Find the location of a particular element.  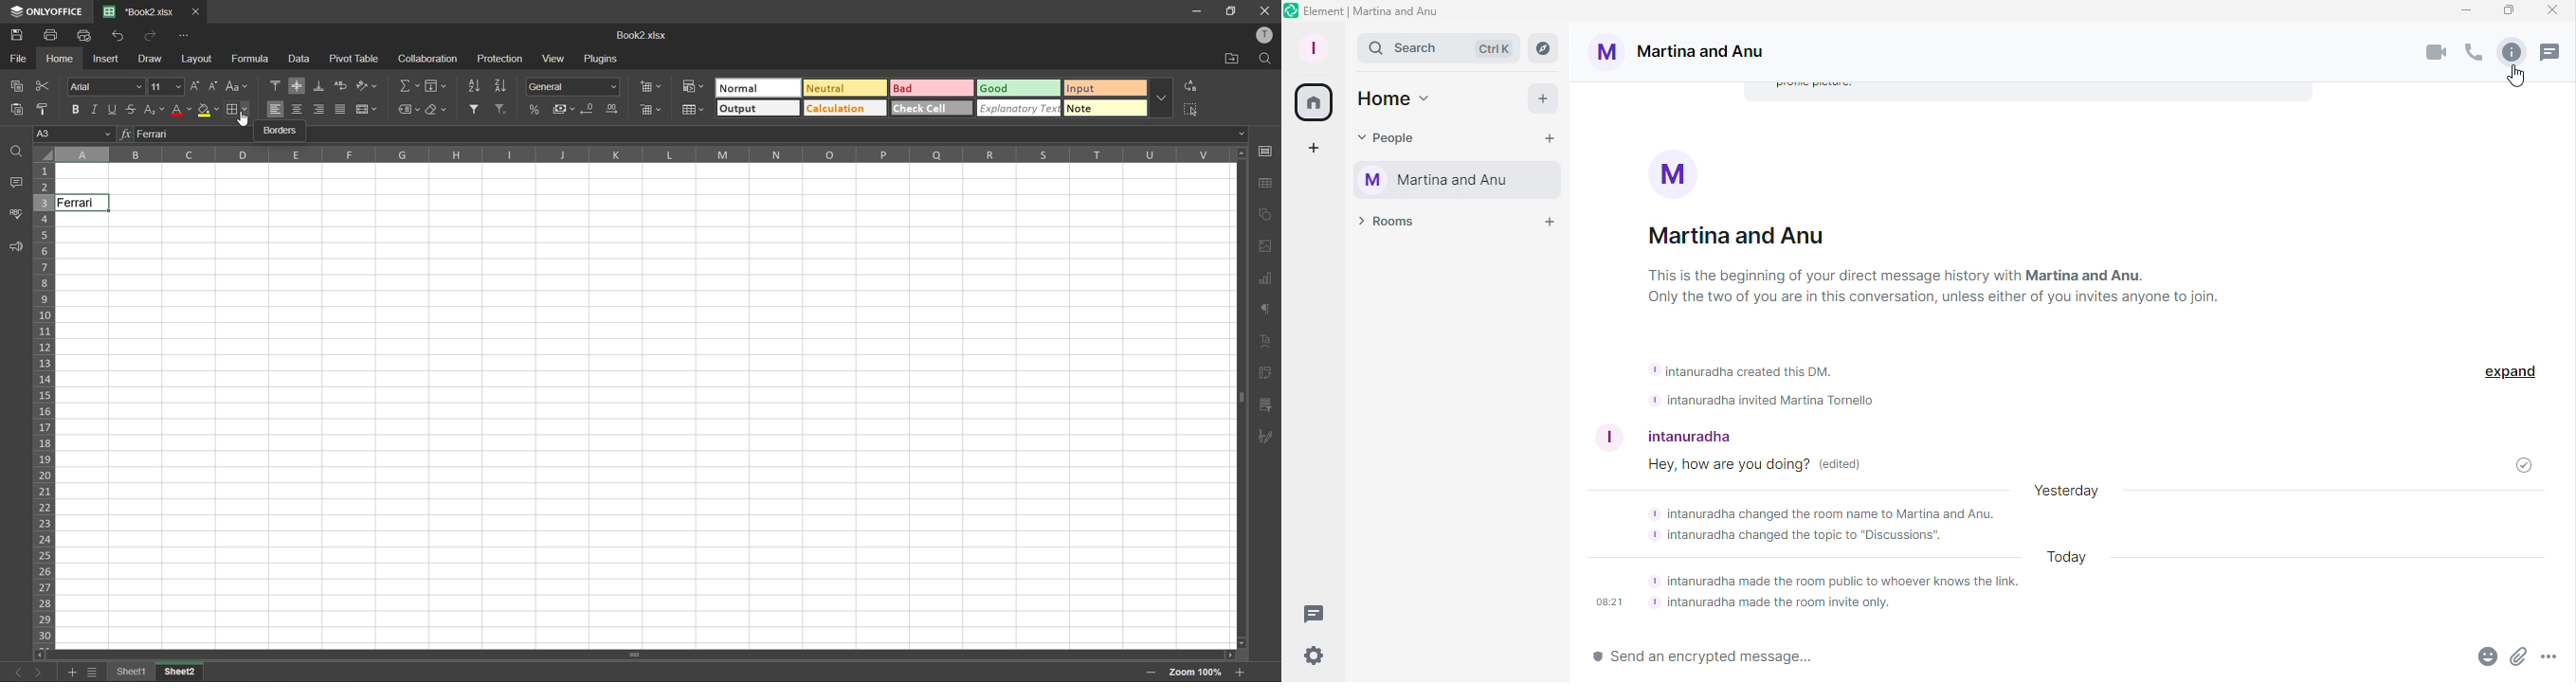

accounting is located at coordinates (562, 109).